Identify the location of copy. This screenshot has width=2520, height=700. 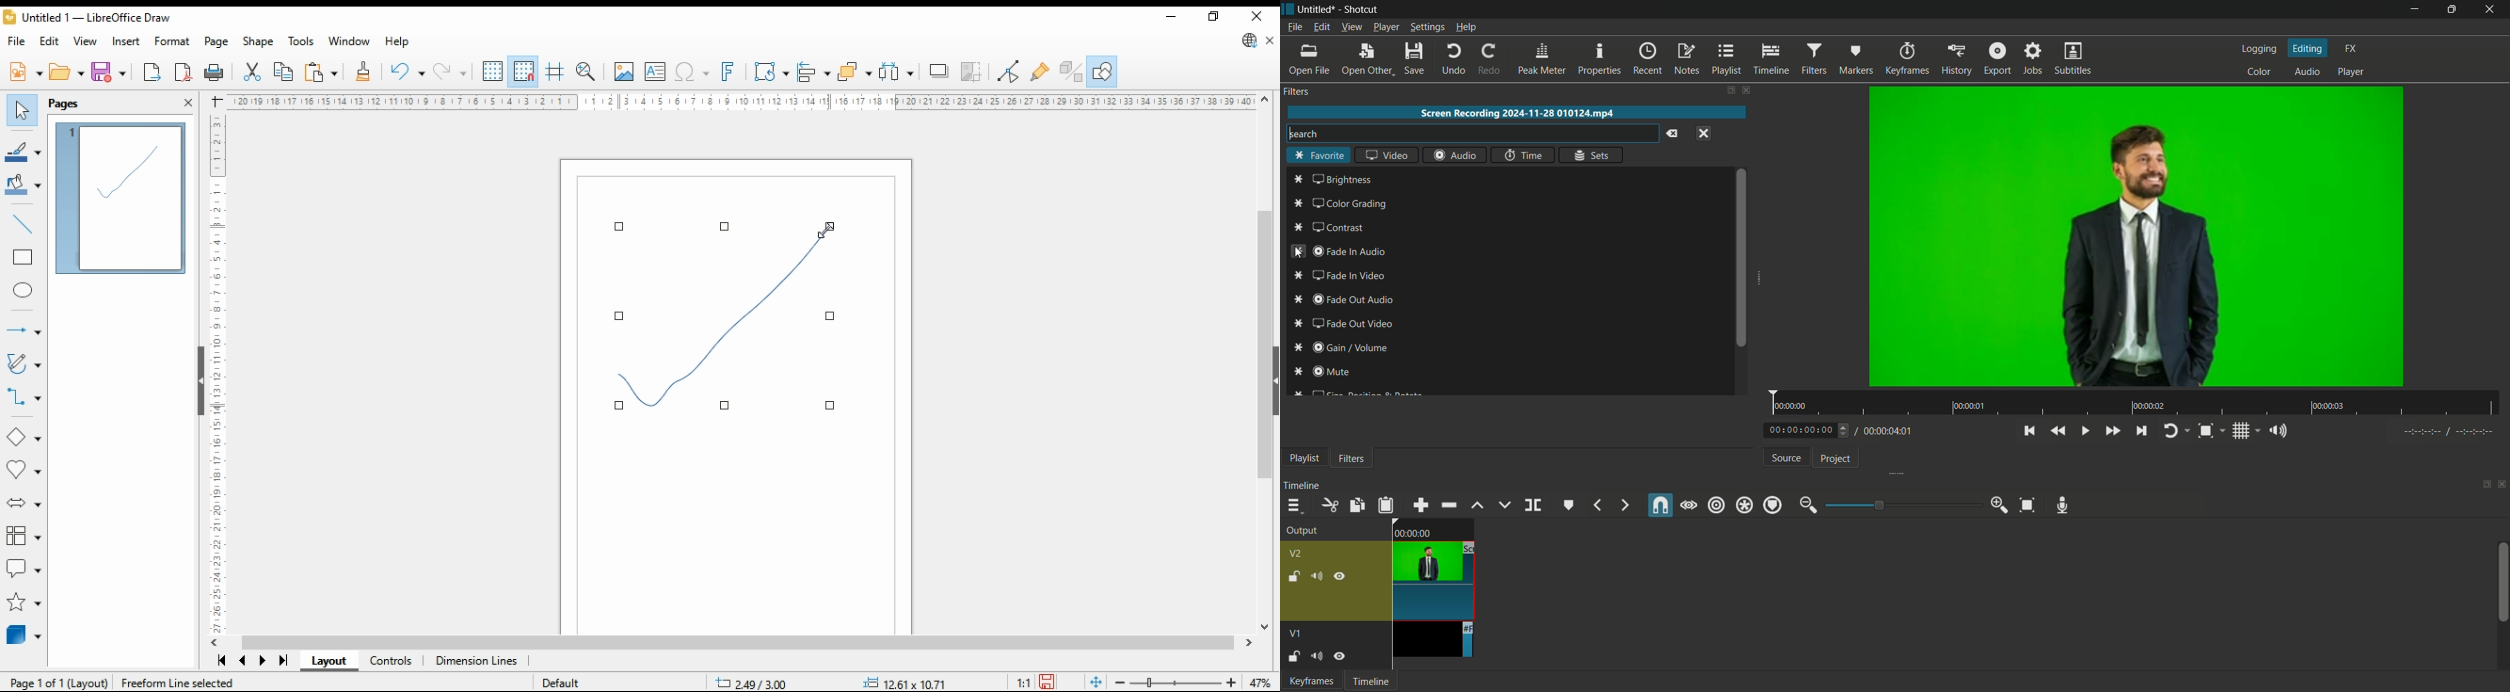
(285, 71).